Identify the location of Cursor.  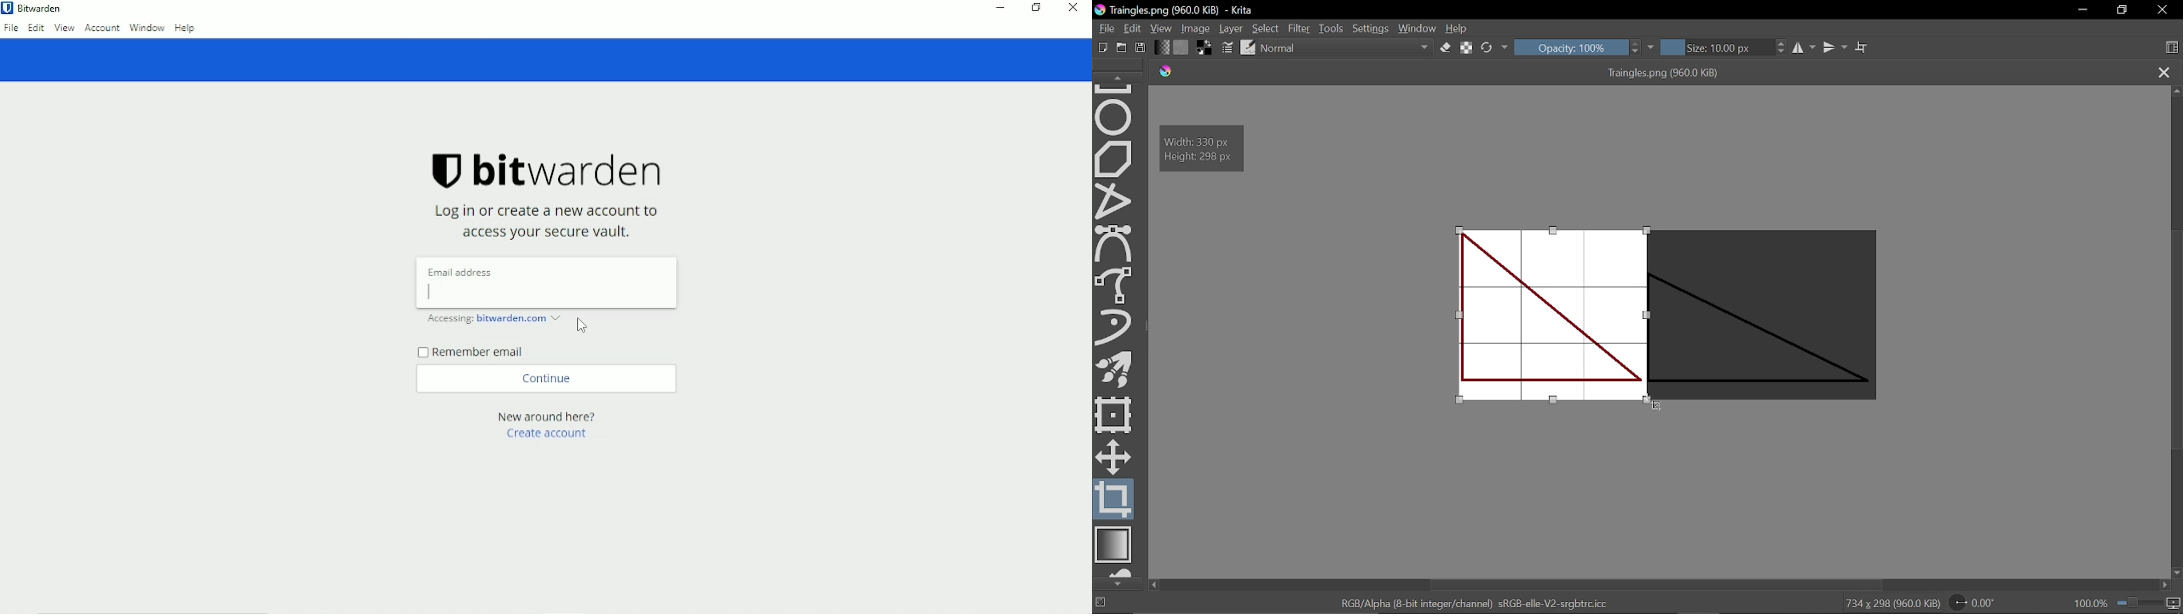
(1664, 403).